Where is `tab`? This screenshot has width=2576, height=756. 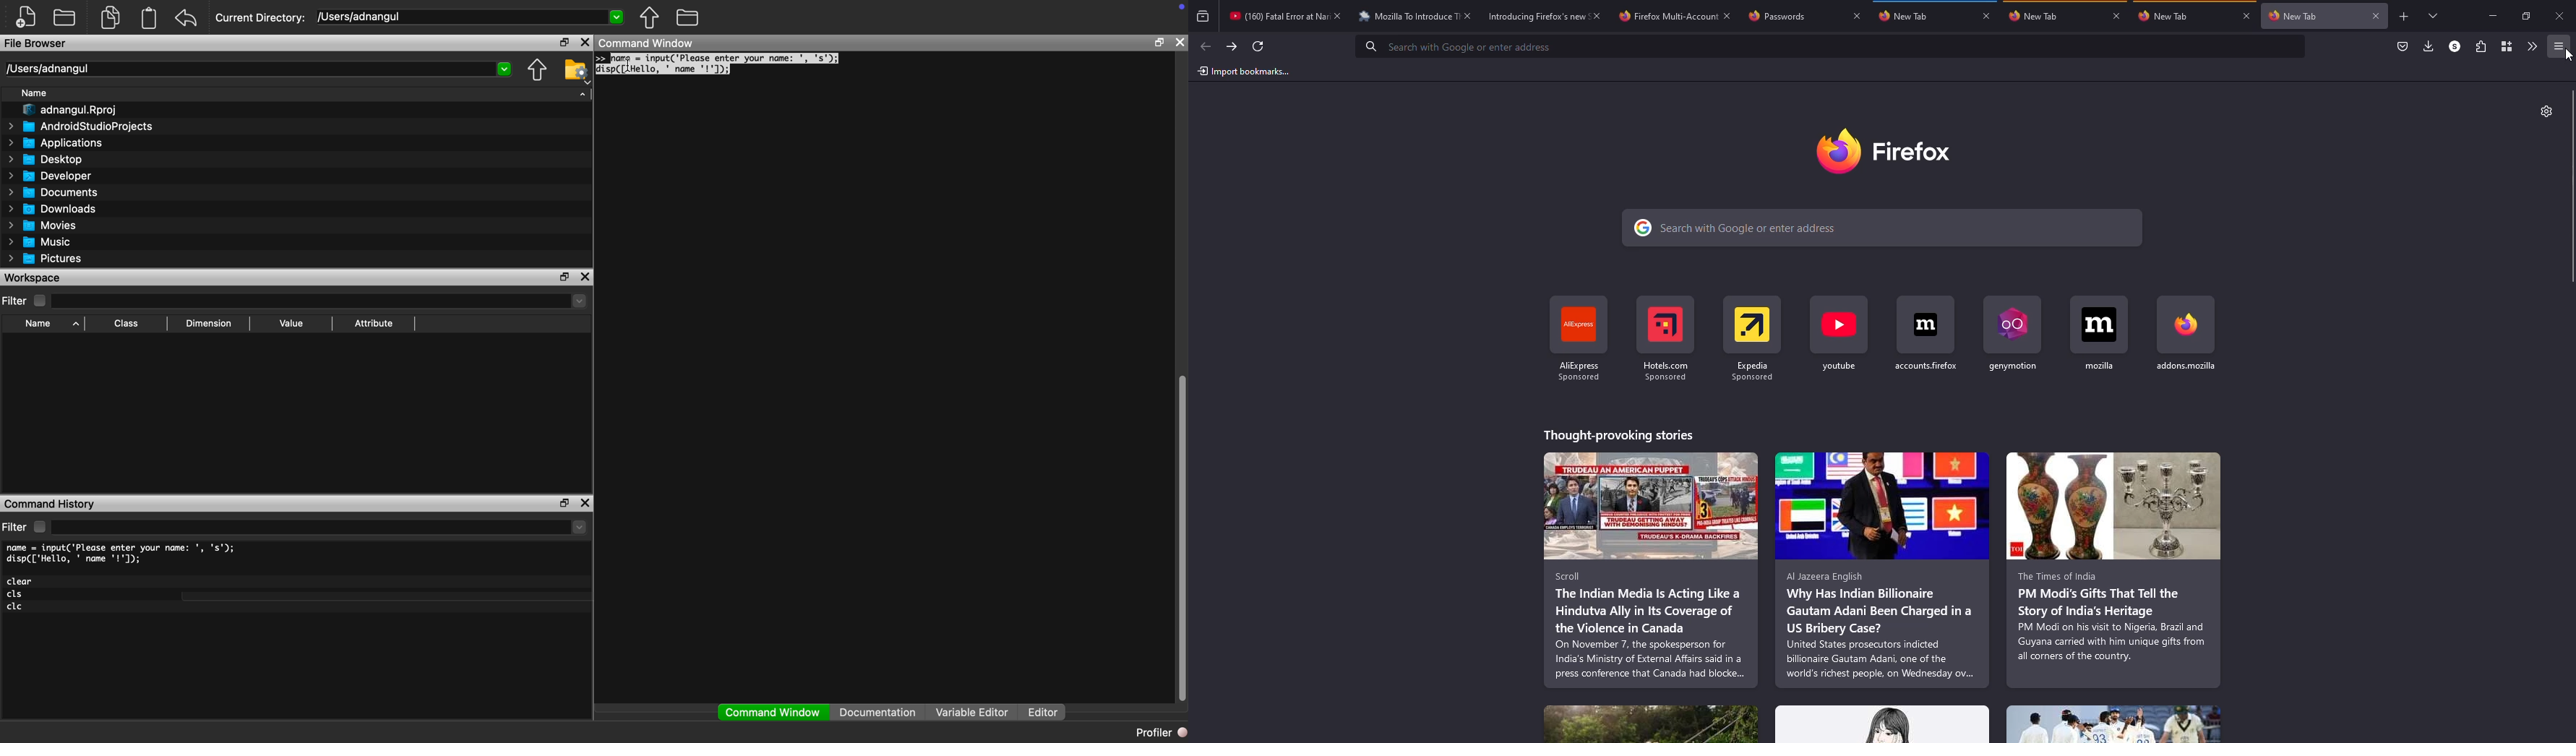 tab is located at coordinates (1777, 16).